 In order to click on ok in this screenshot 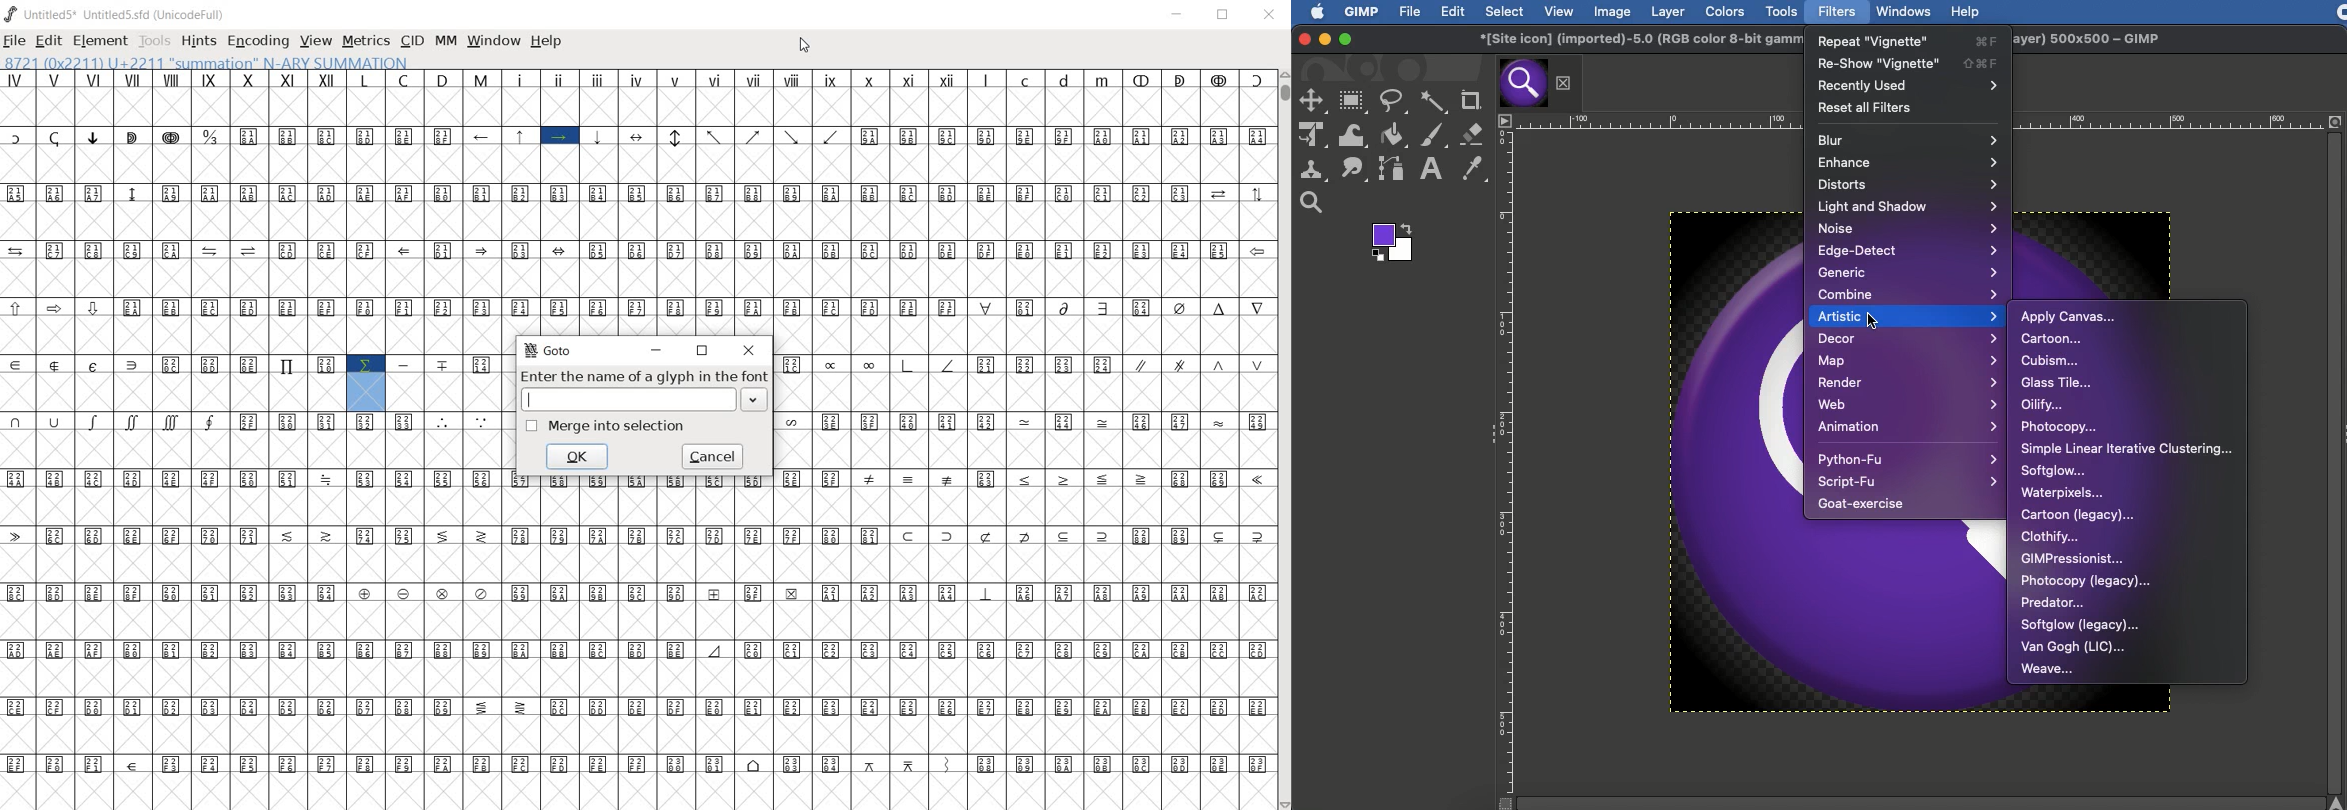, I will do `click(577, 457)`.